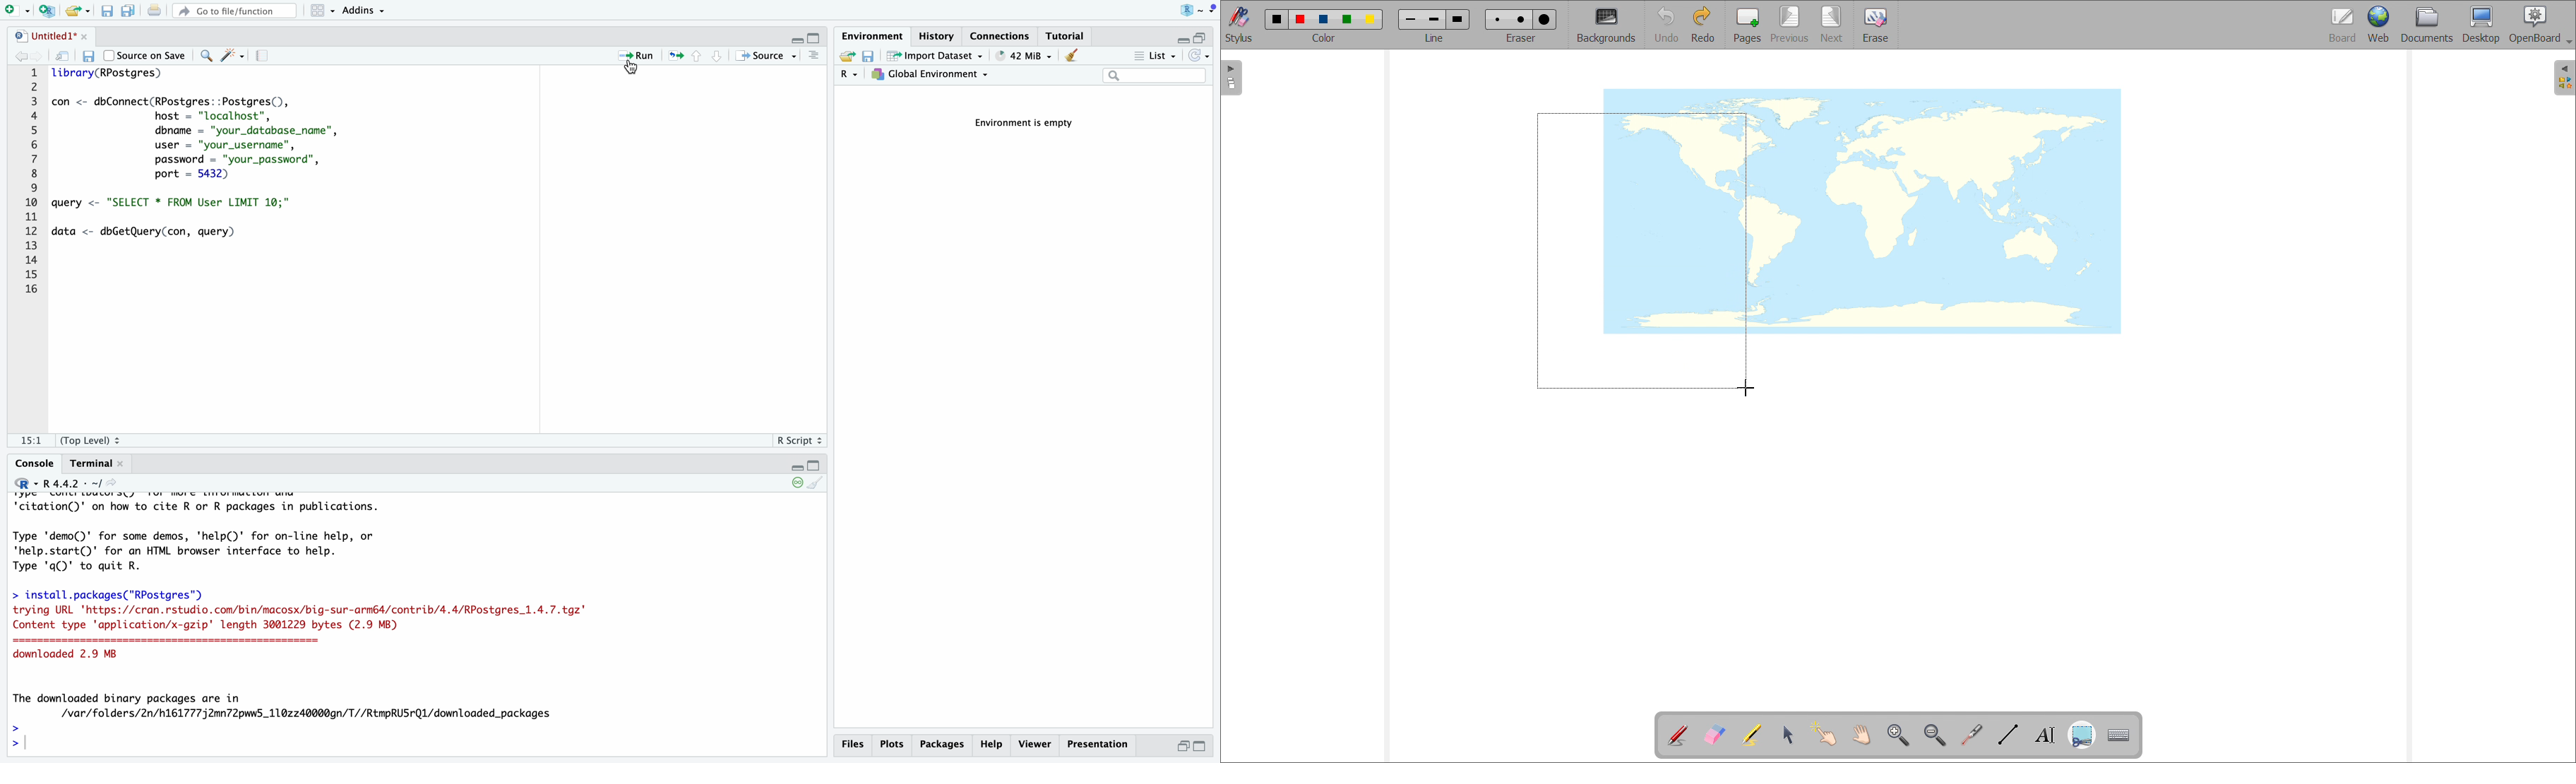 Image resolution: width=2576 pixels, height=784 pixels. I want to click on save all open documents, so click(127, 10).